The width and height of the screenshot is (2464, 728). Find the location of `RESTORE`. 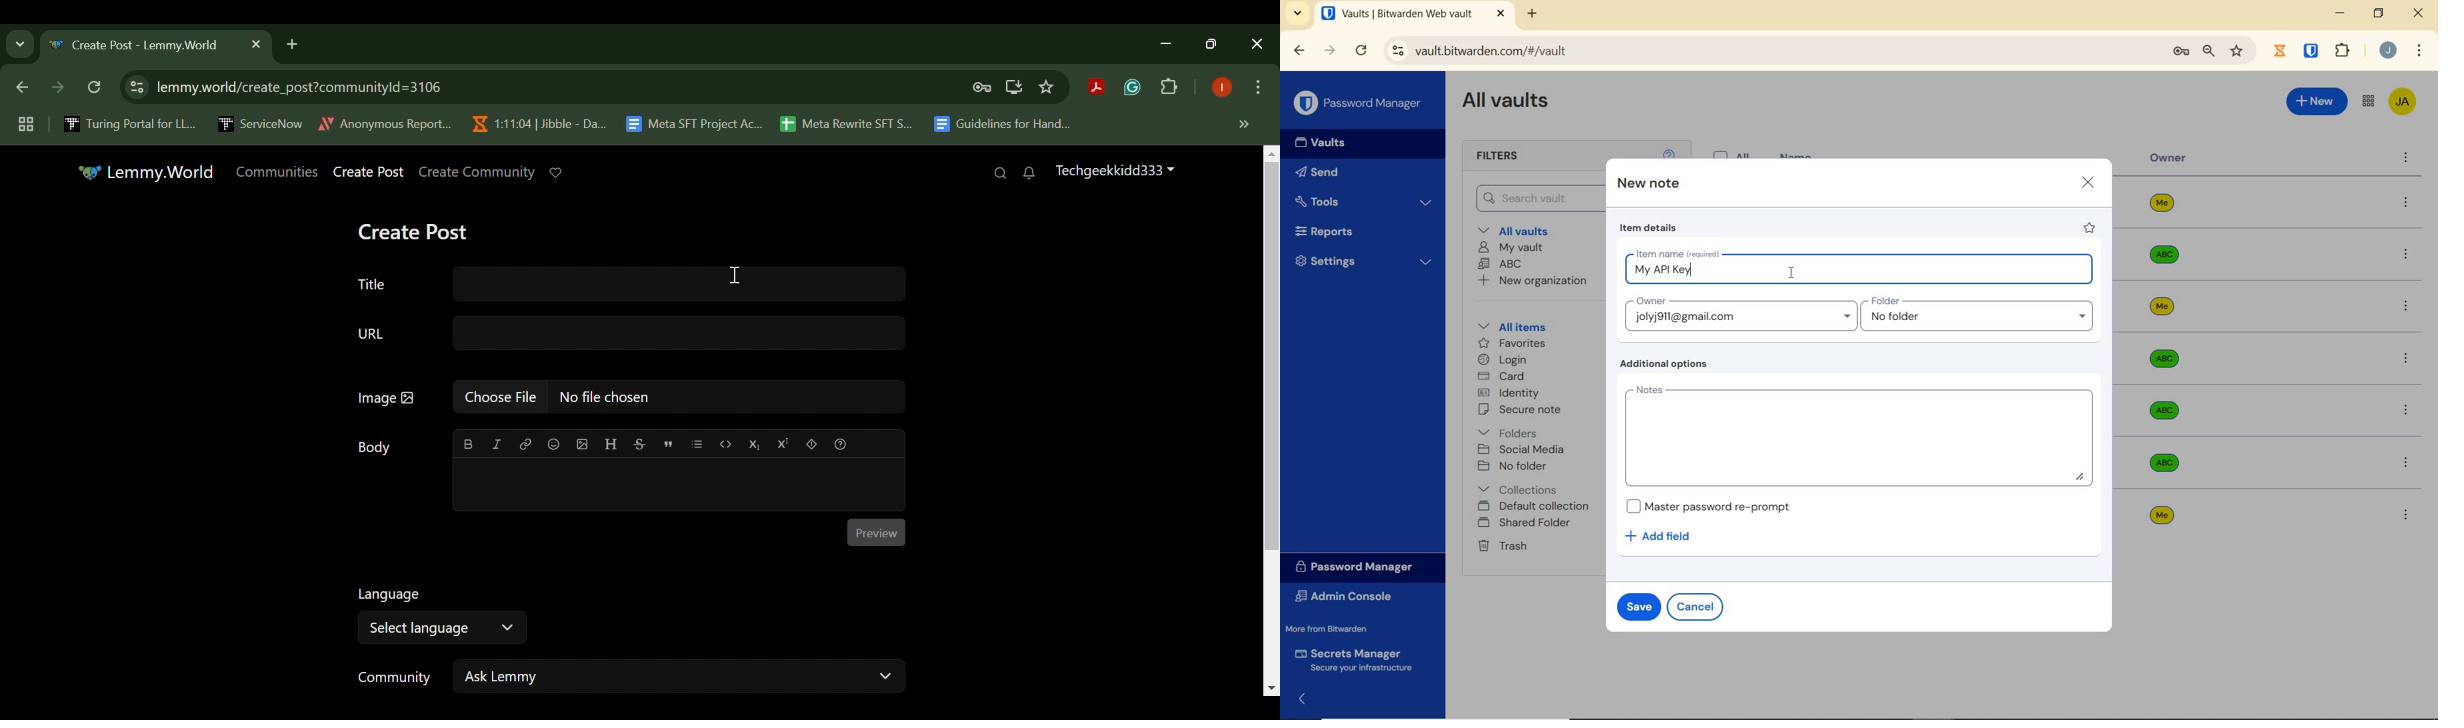

RESTORE is located at coordinates (2379, 15).